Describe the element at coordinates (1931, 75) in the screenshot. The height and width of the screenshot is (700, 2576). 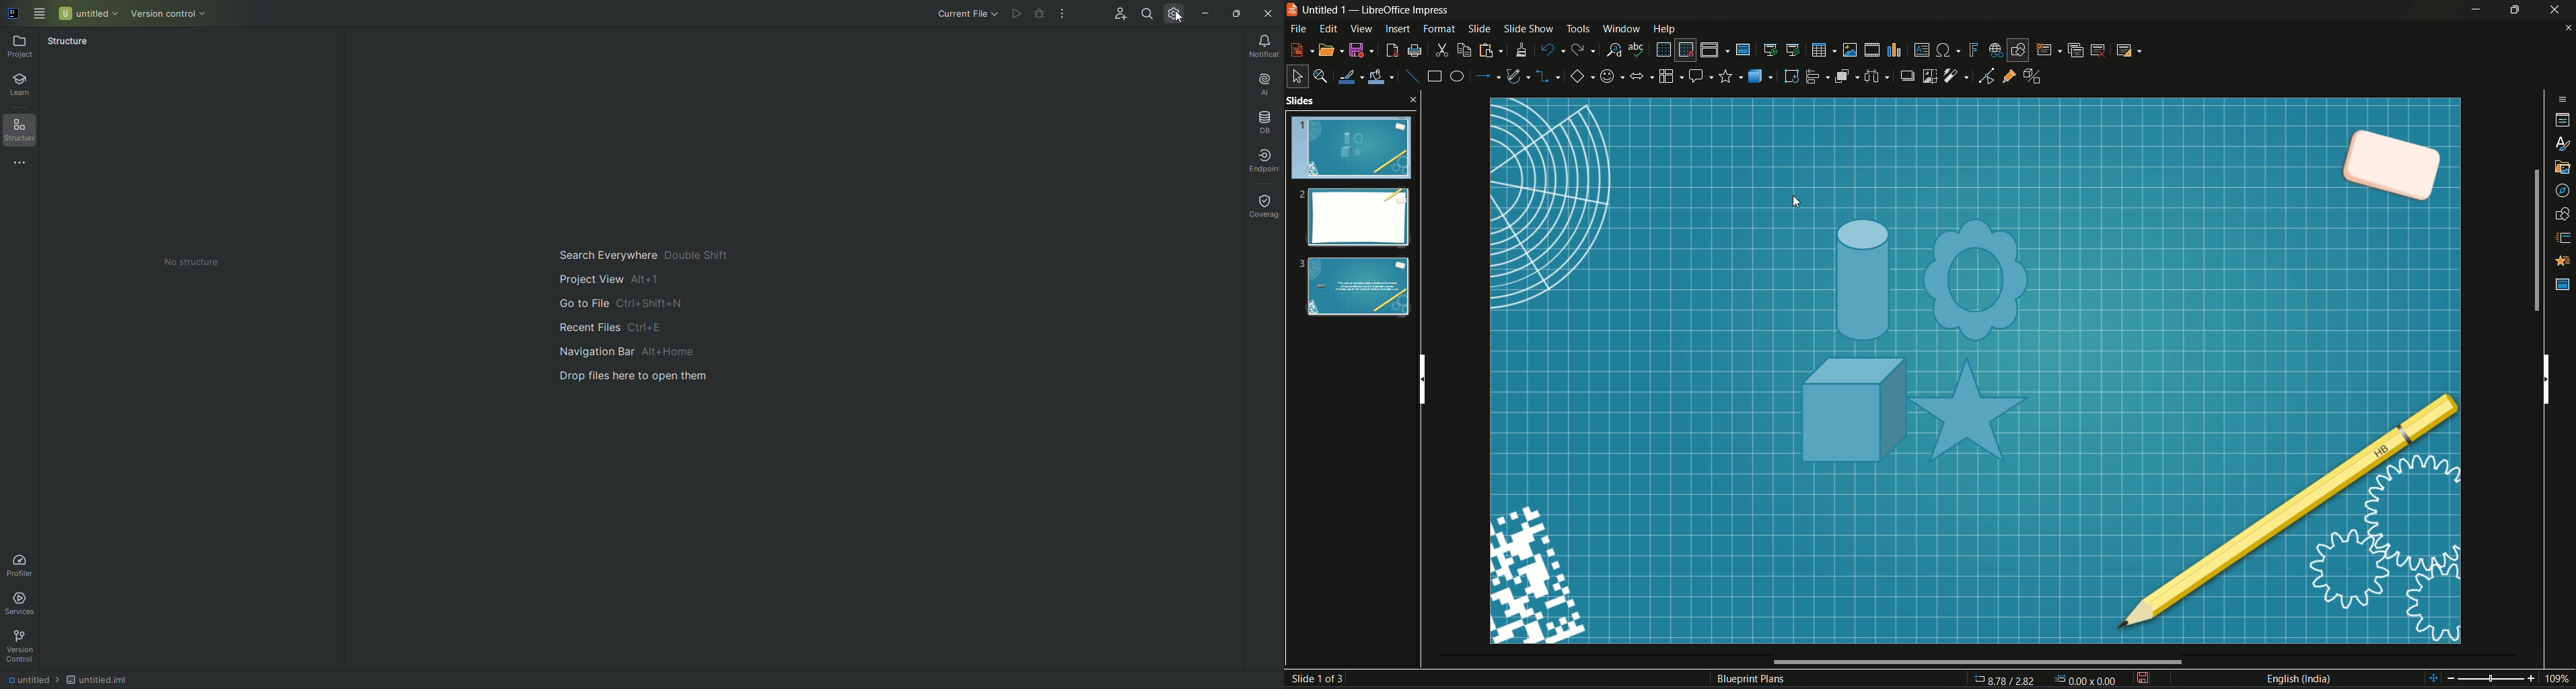
I see `crop image` at that location.